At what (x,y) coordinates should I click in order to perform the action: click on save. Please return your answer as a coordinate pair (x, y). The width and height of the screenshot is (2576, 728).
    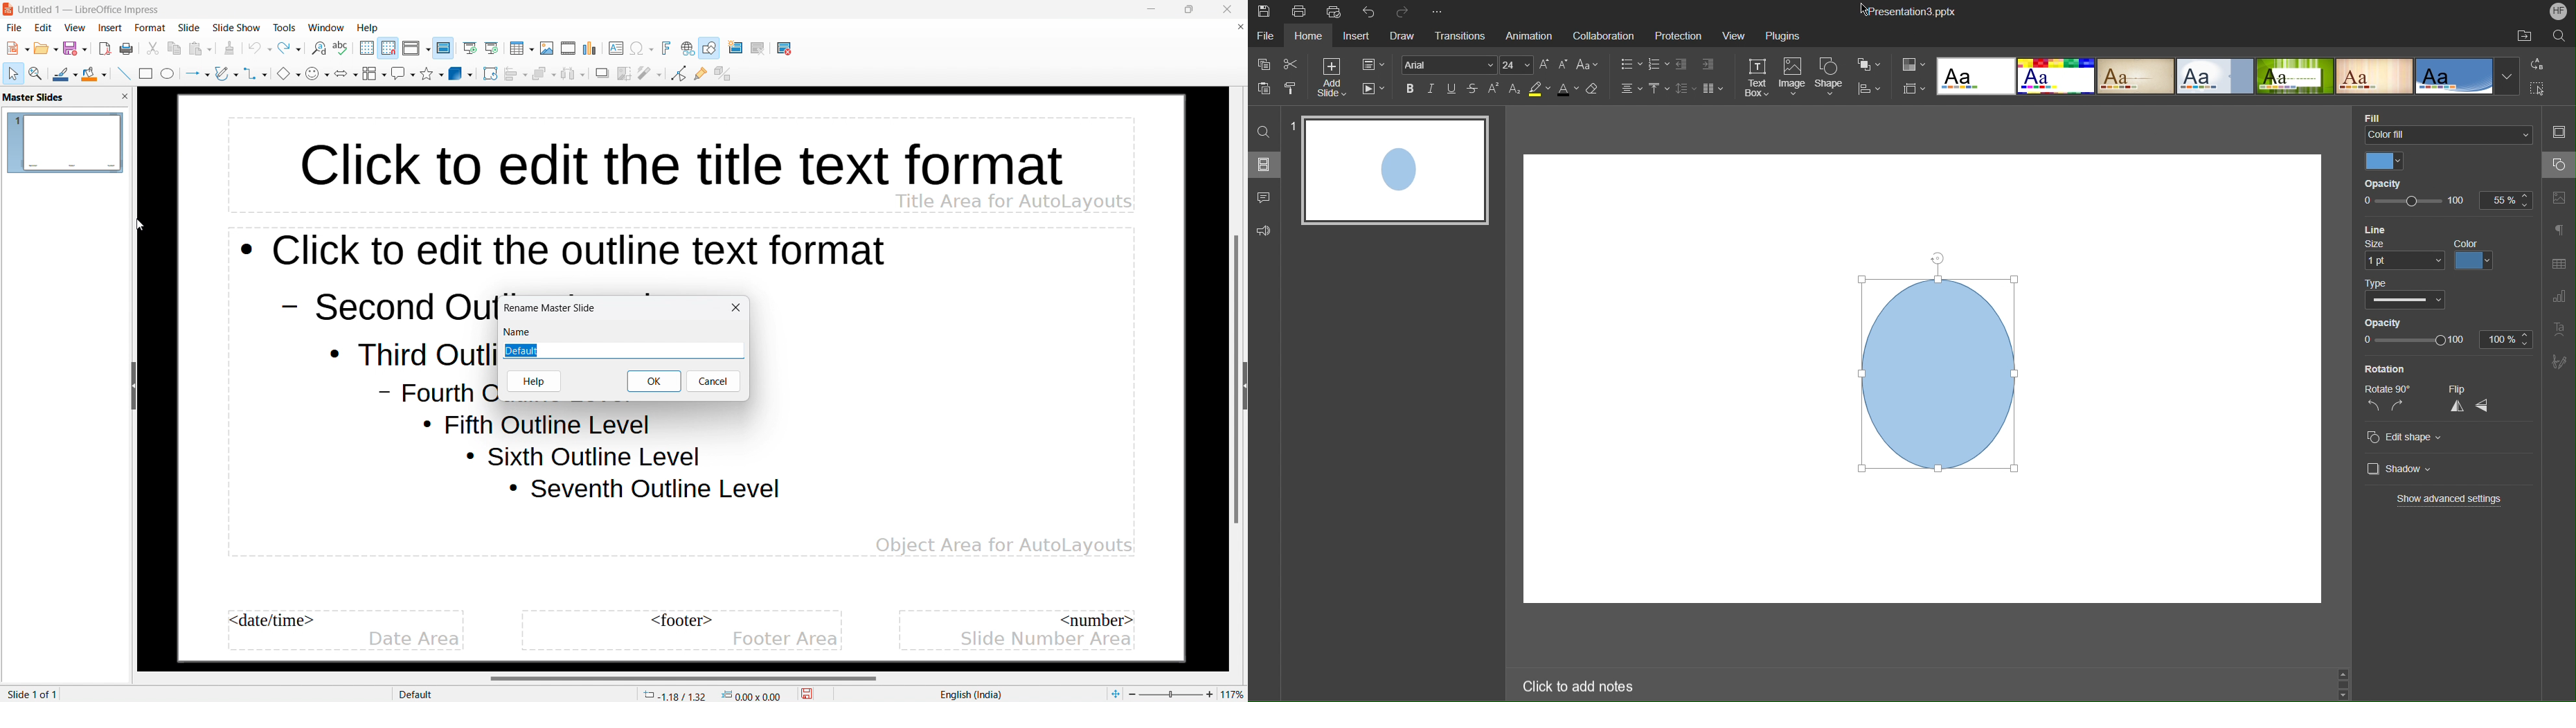
    Looking at the image, I should click on (127, 49).